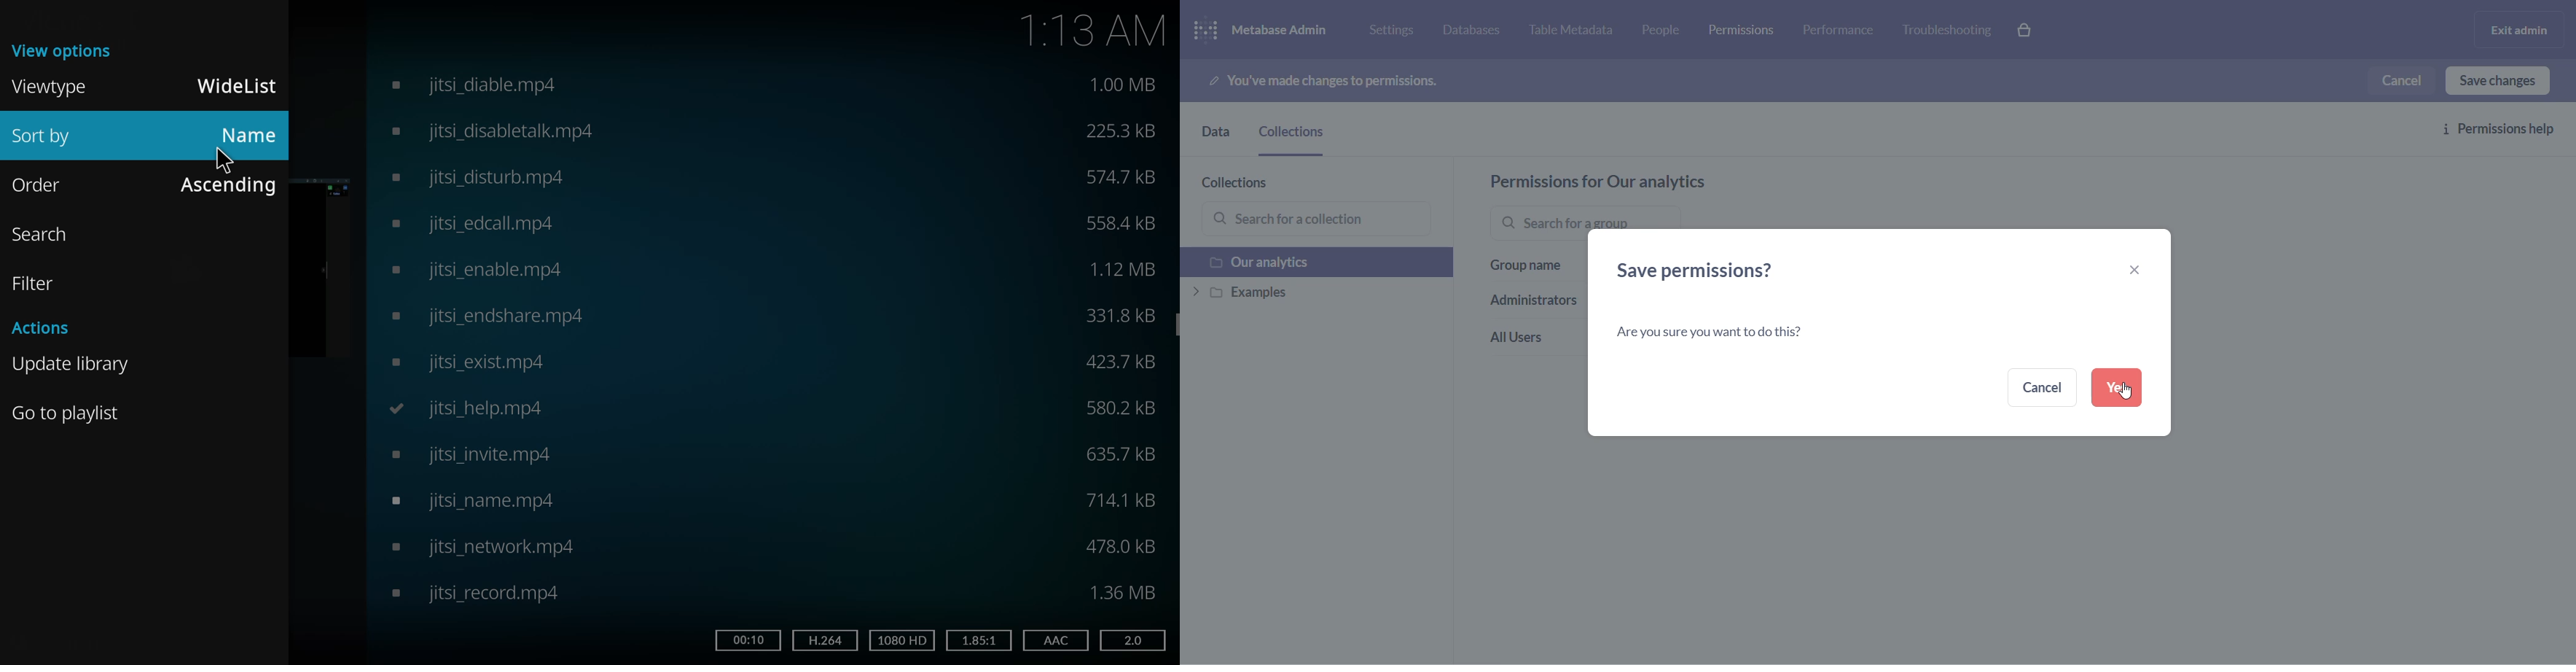  I want to click on settings, so click(1397, 33).